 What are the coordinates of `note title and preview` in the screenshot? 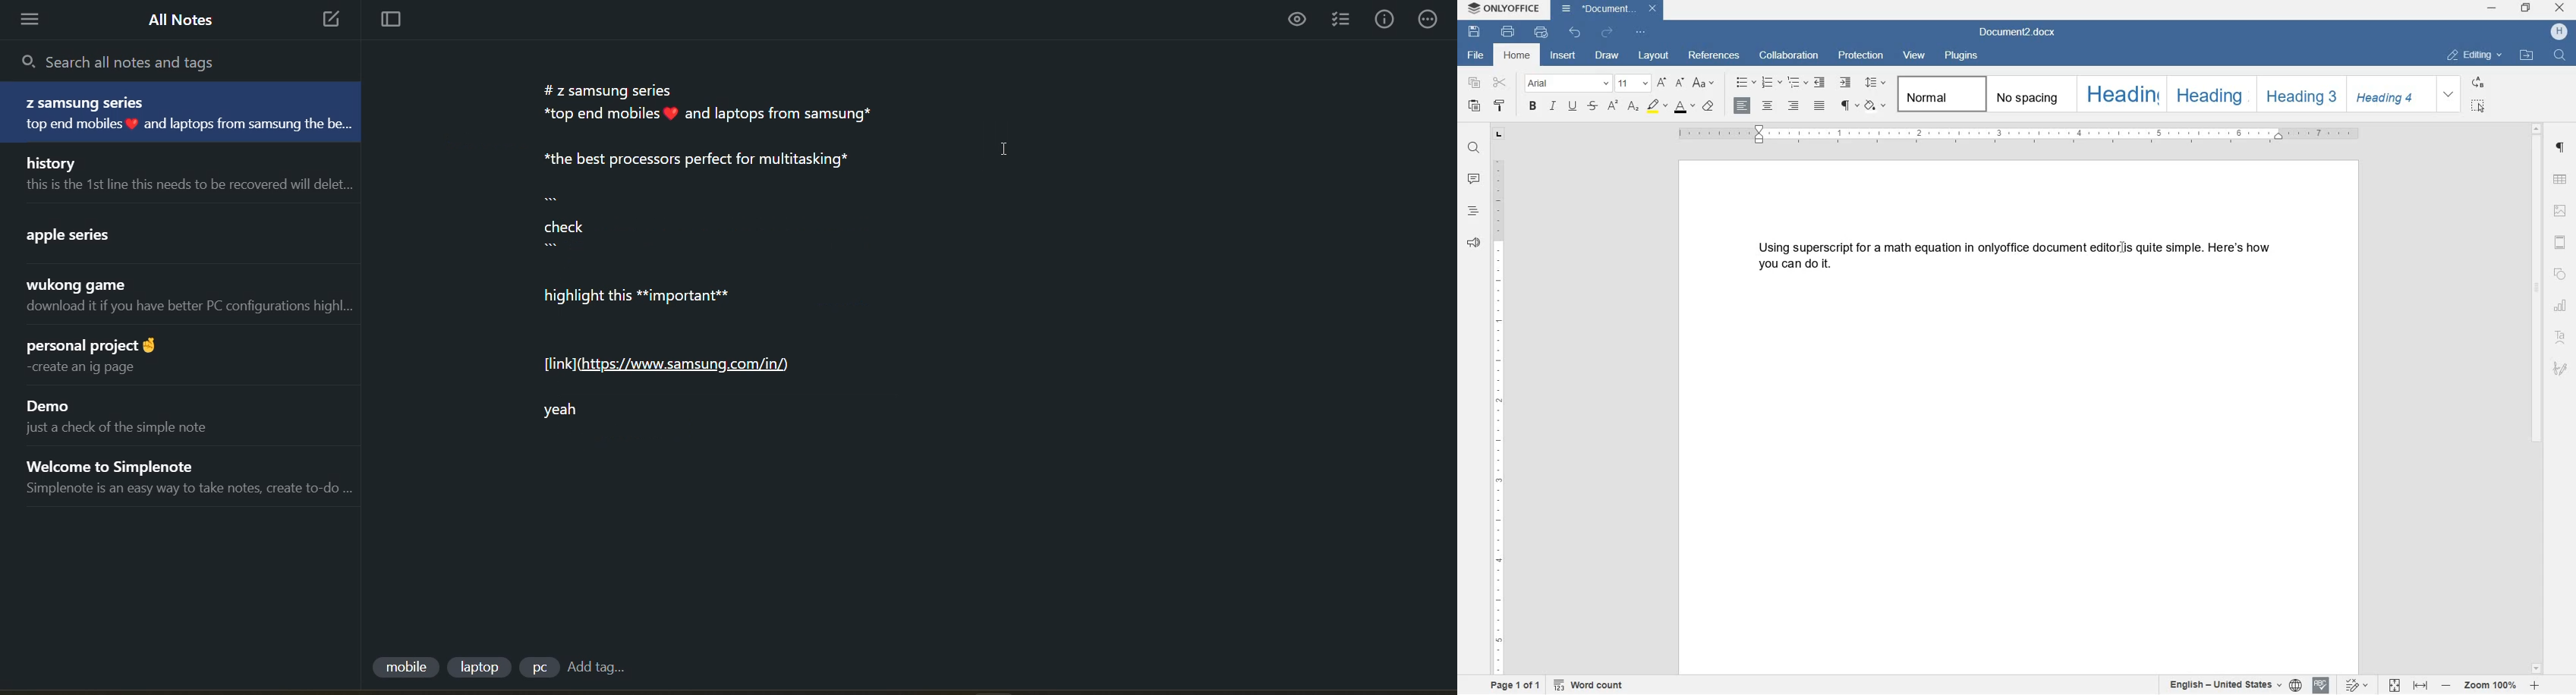 It's located at (178, 299).